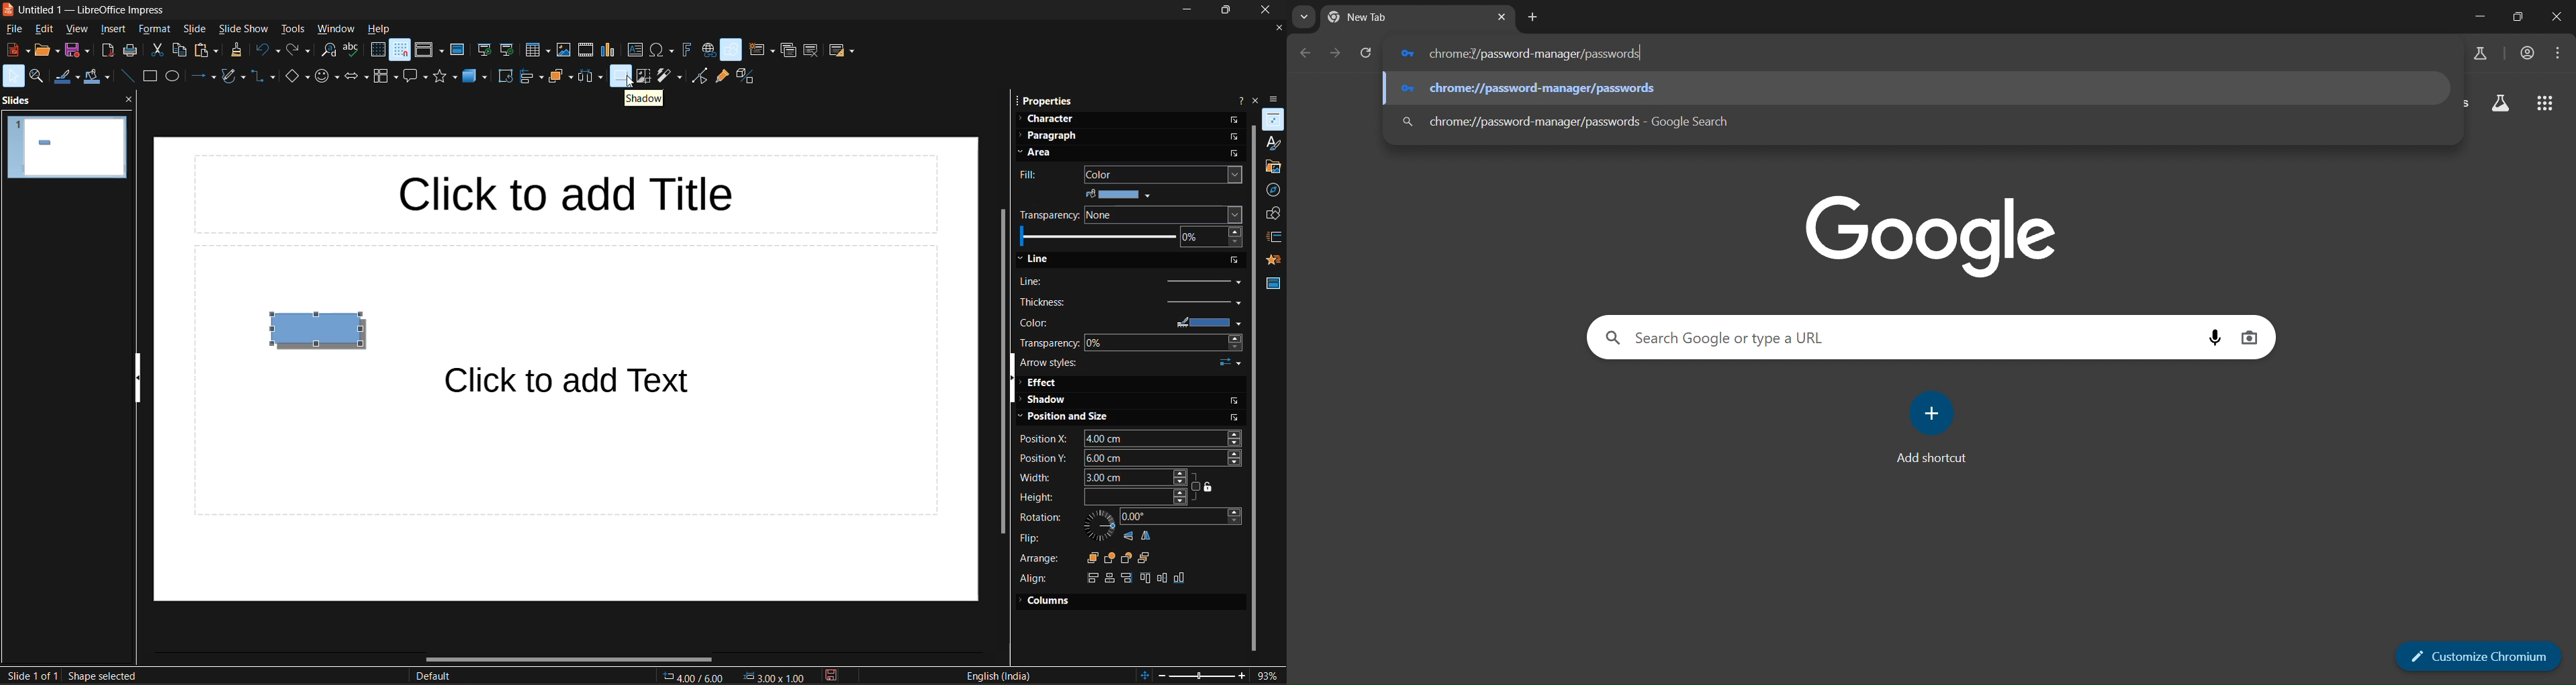  Describe the element at coordinates (1131, 342) in the screenshot. I see `line transparency` at that location.